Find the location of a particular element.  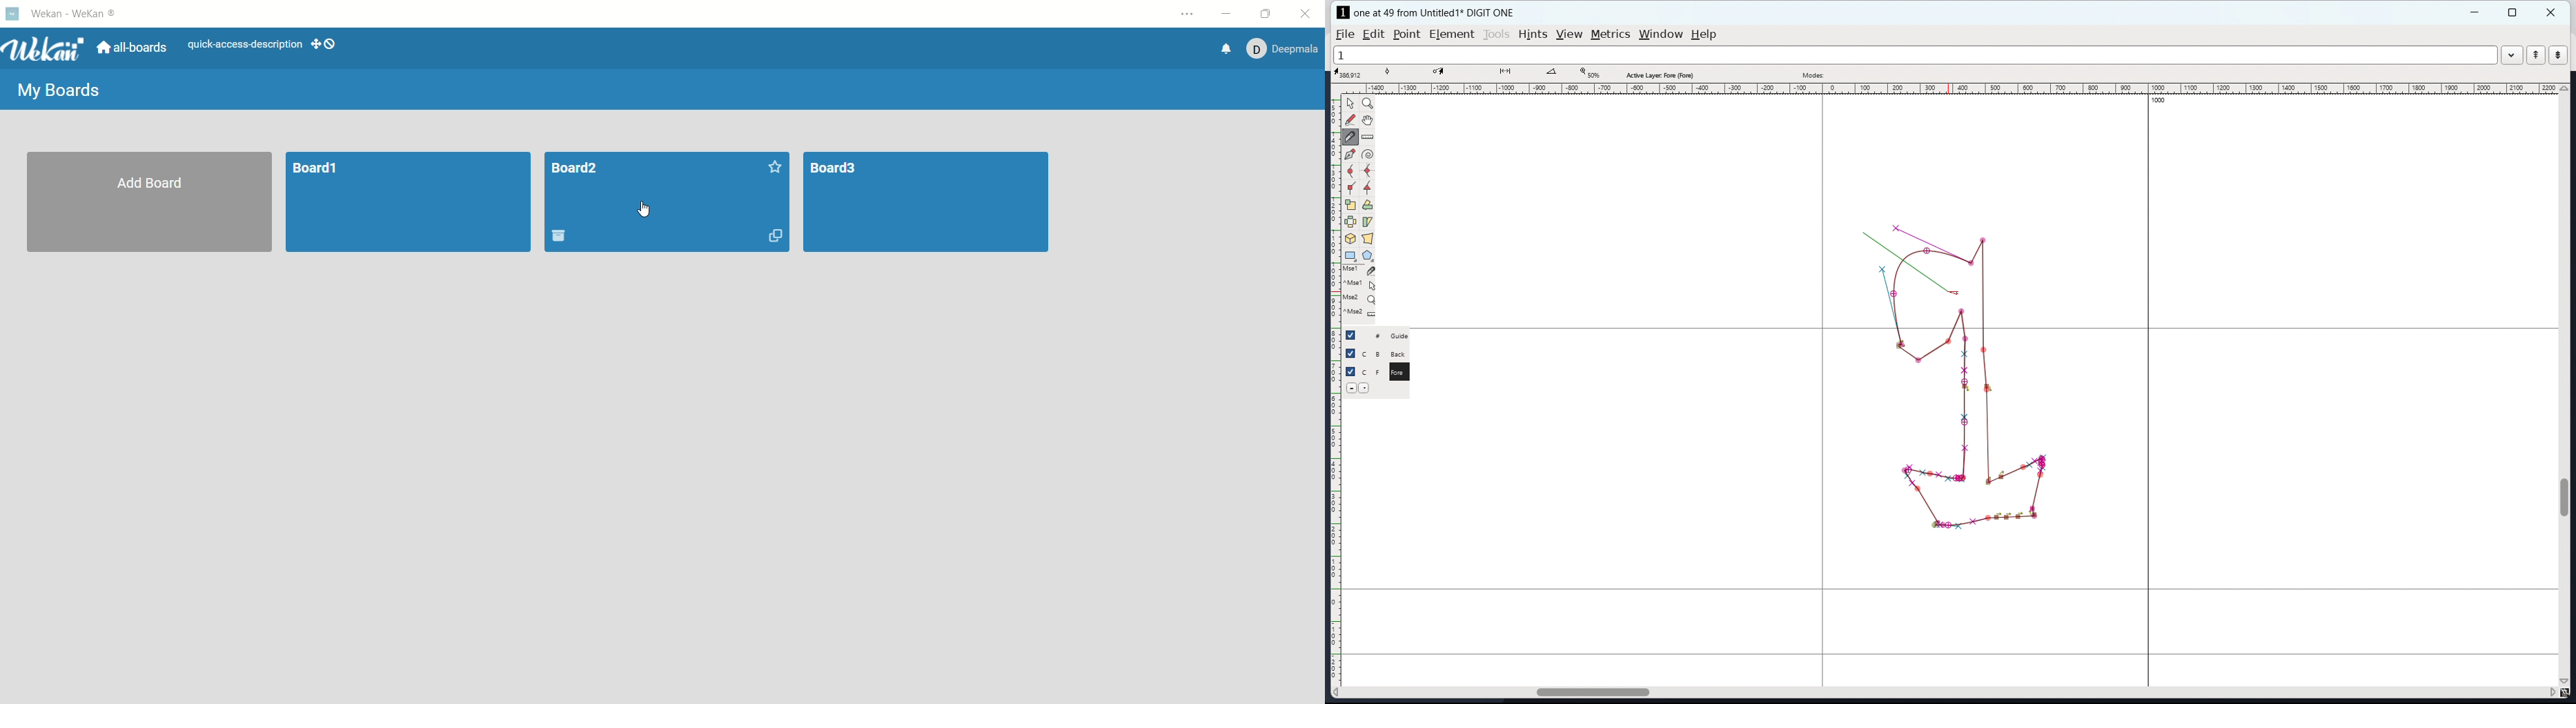

magnify is located at coordinates (1368, 103).